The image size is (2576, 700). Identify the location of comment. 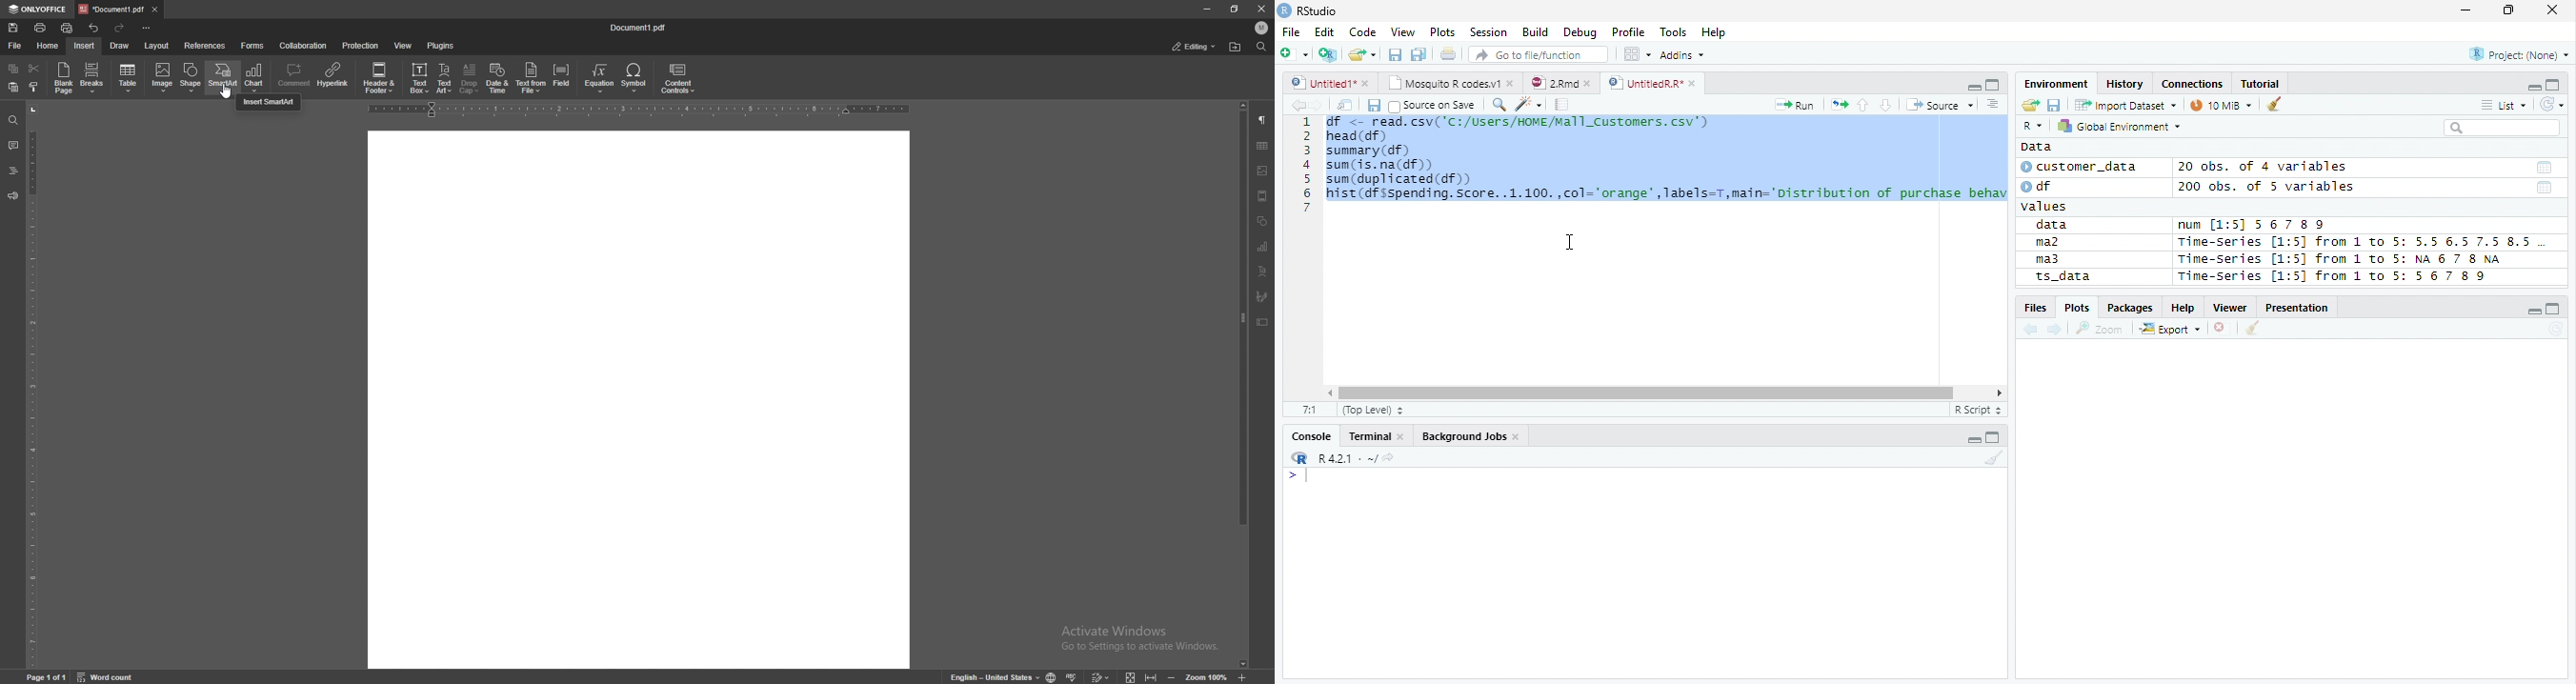
(14, 145).